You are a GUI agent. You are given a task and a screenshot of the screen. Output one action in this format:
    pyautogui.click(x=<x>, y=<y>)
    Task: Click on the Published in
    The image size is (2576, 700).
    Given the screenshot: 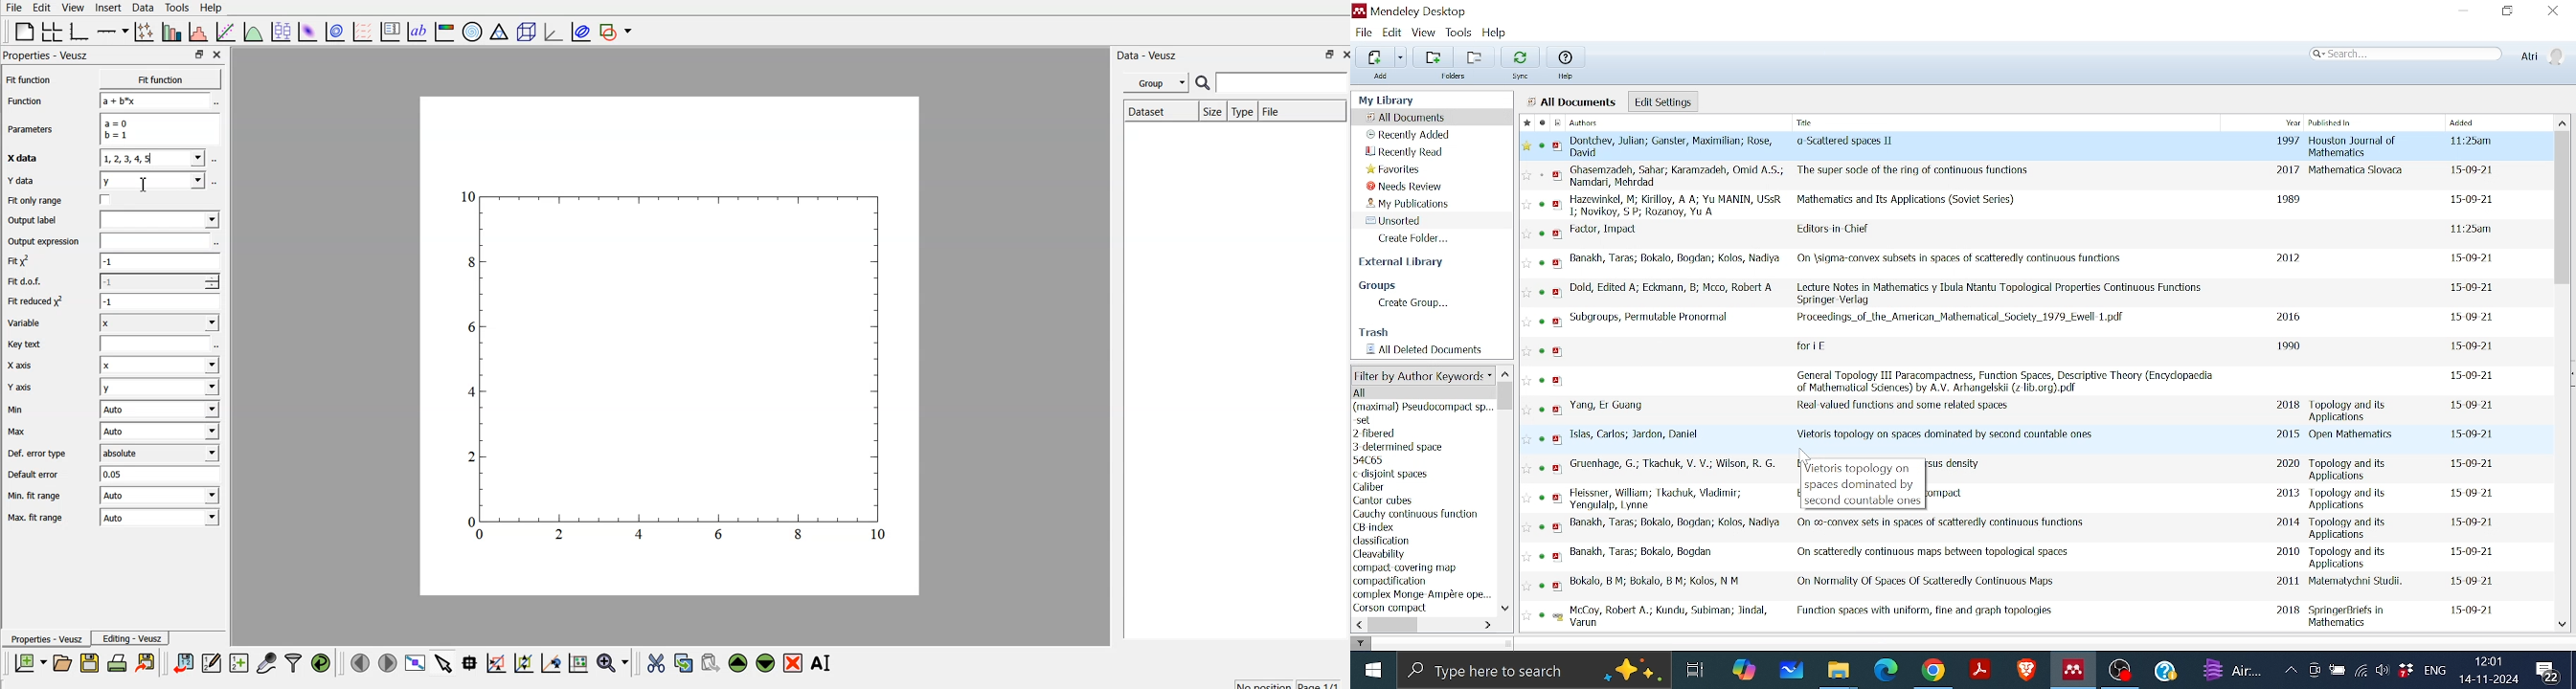 What is the action you would take?
    pyautogui.click(x=2350, y=146)
    